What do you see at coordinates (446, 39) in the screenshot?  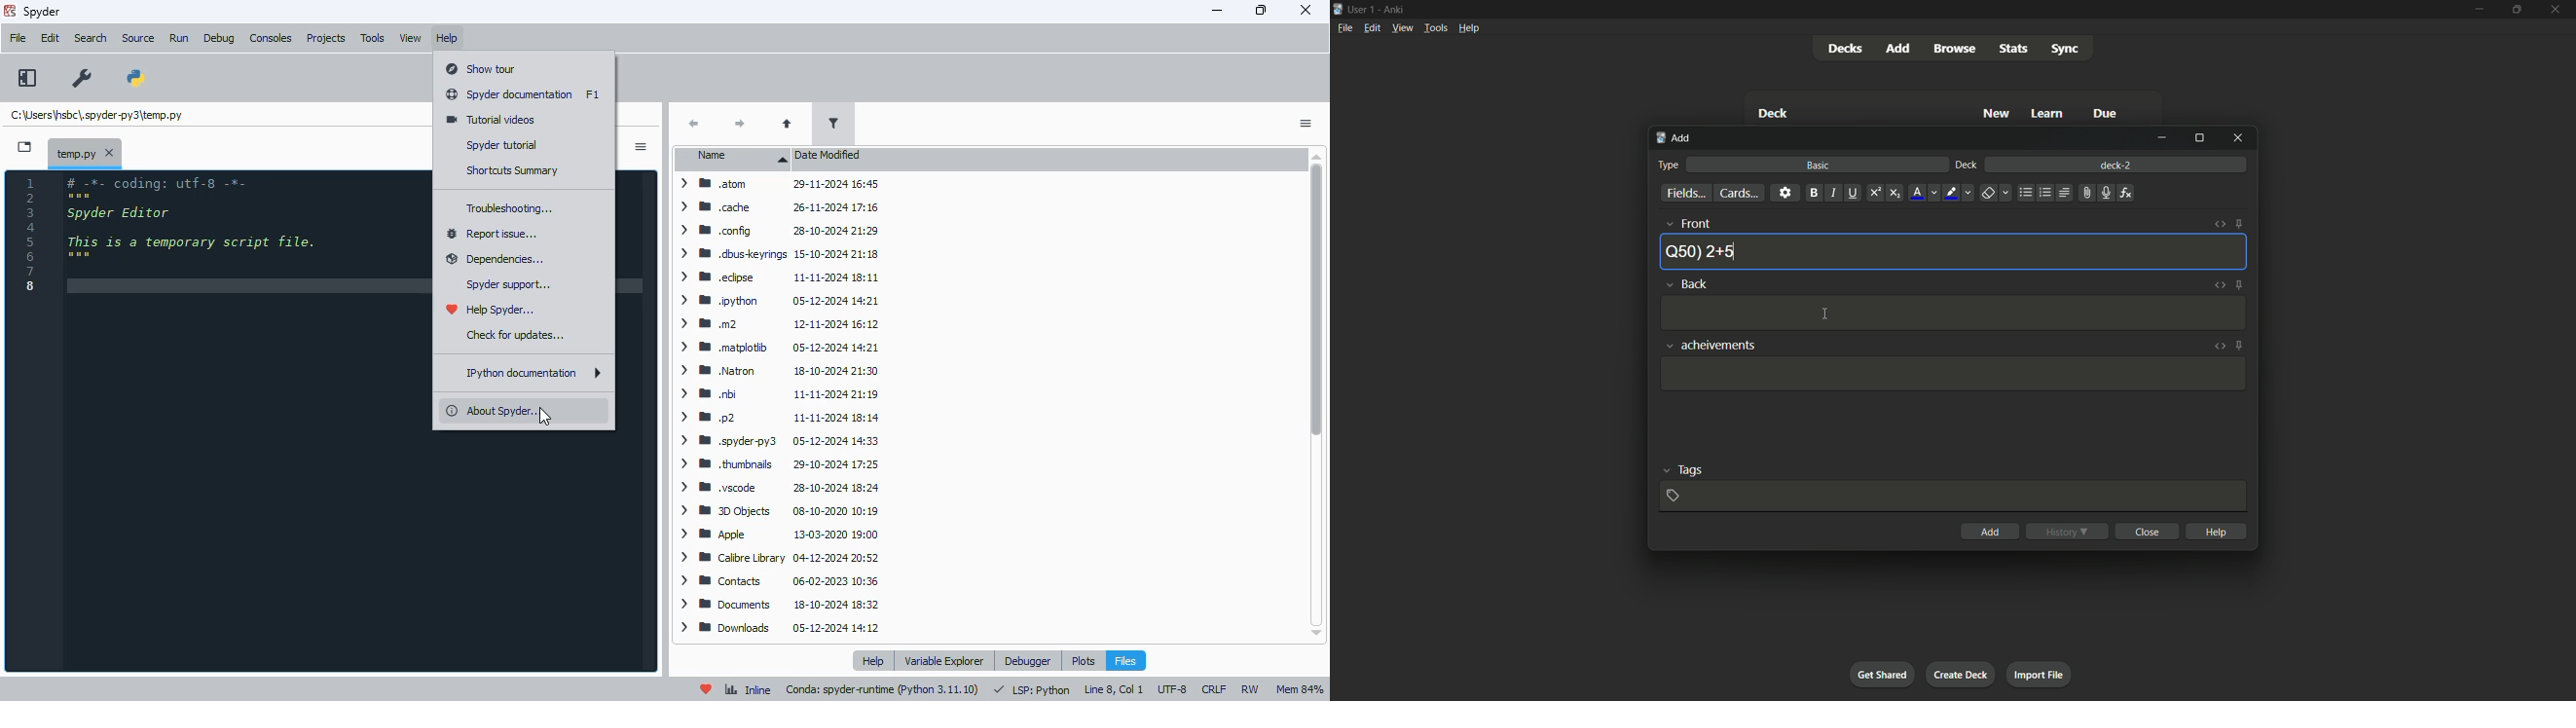 I see `help` at bounding box center [446, 39].